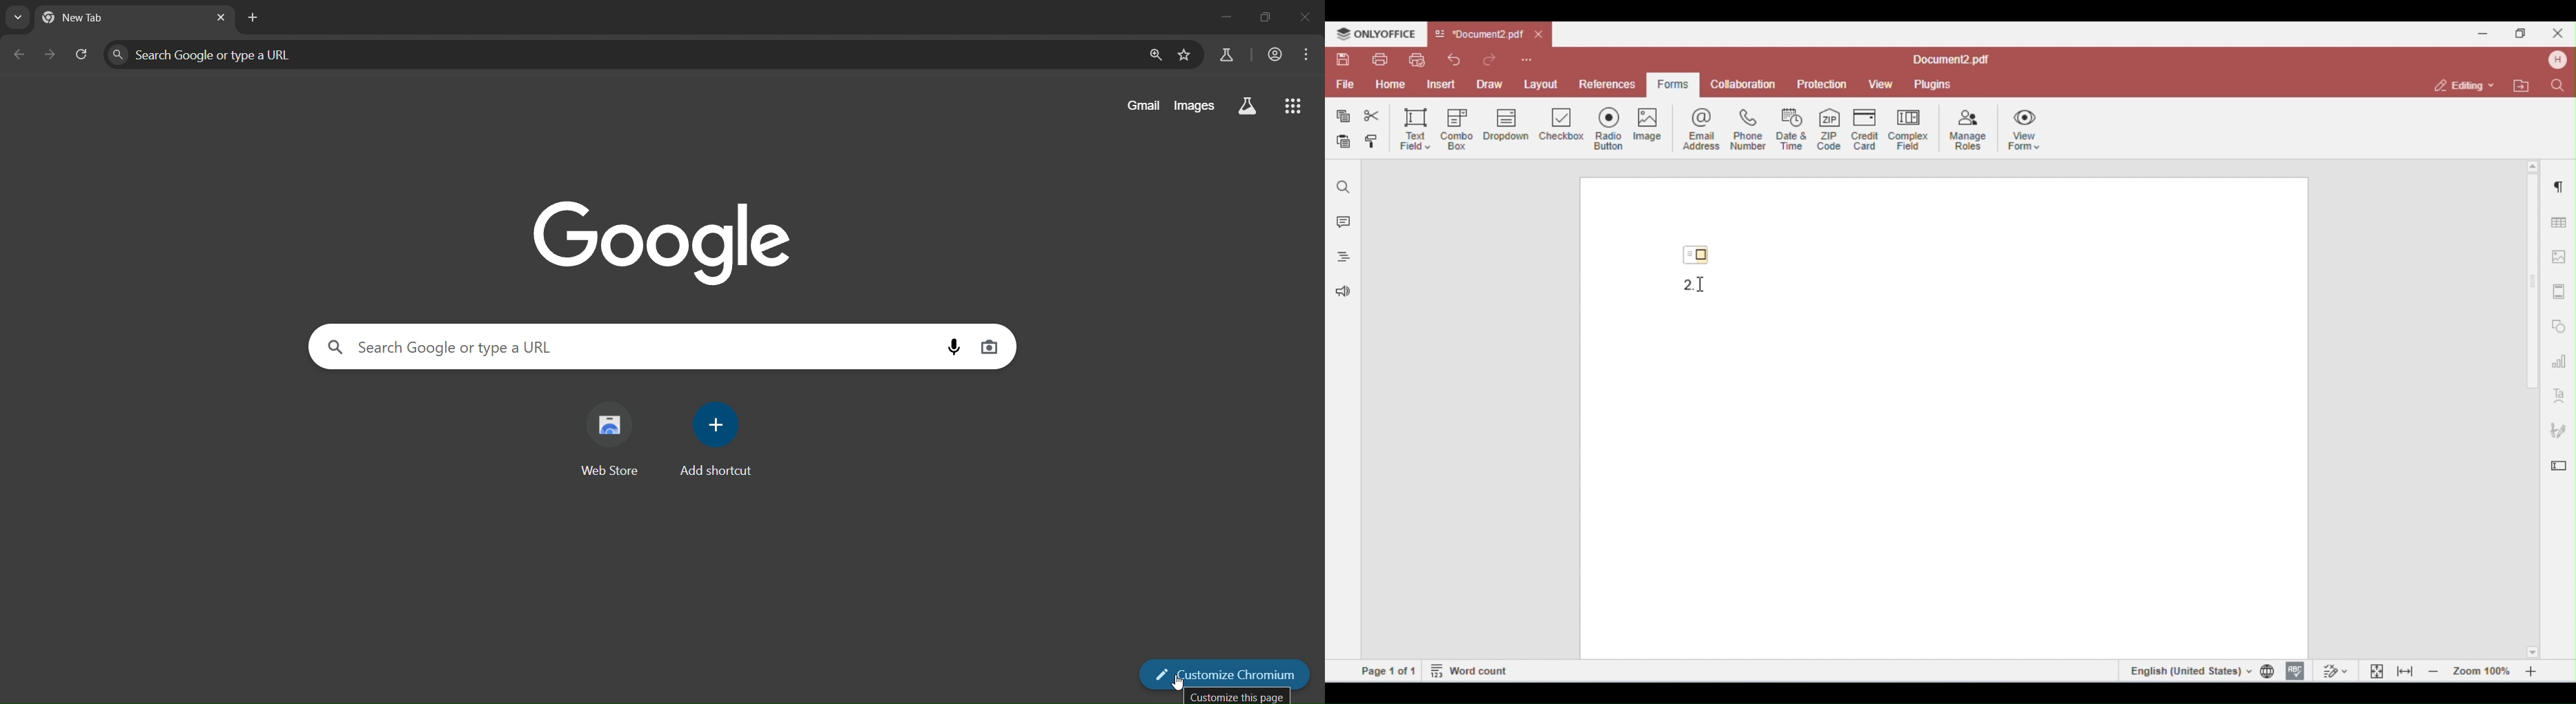 The height and width of the screenshot is (728, 2576). Describe the element at coordinates (1259, 16) in the screenshot. I see `restore down` at that location.